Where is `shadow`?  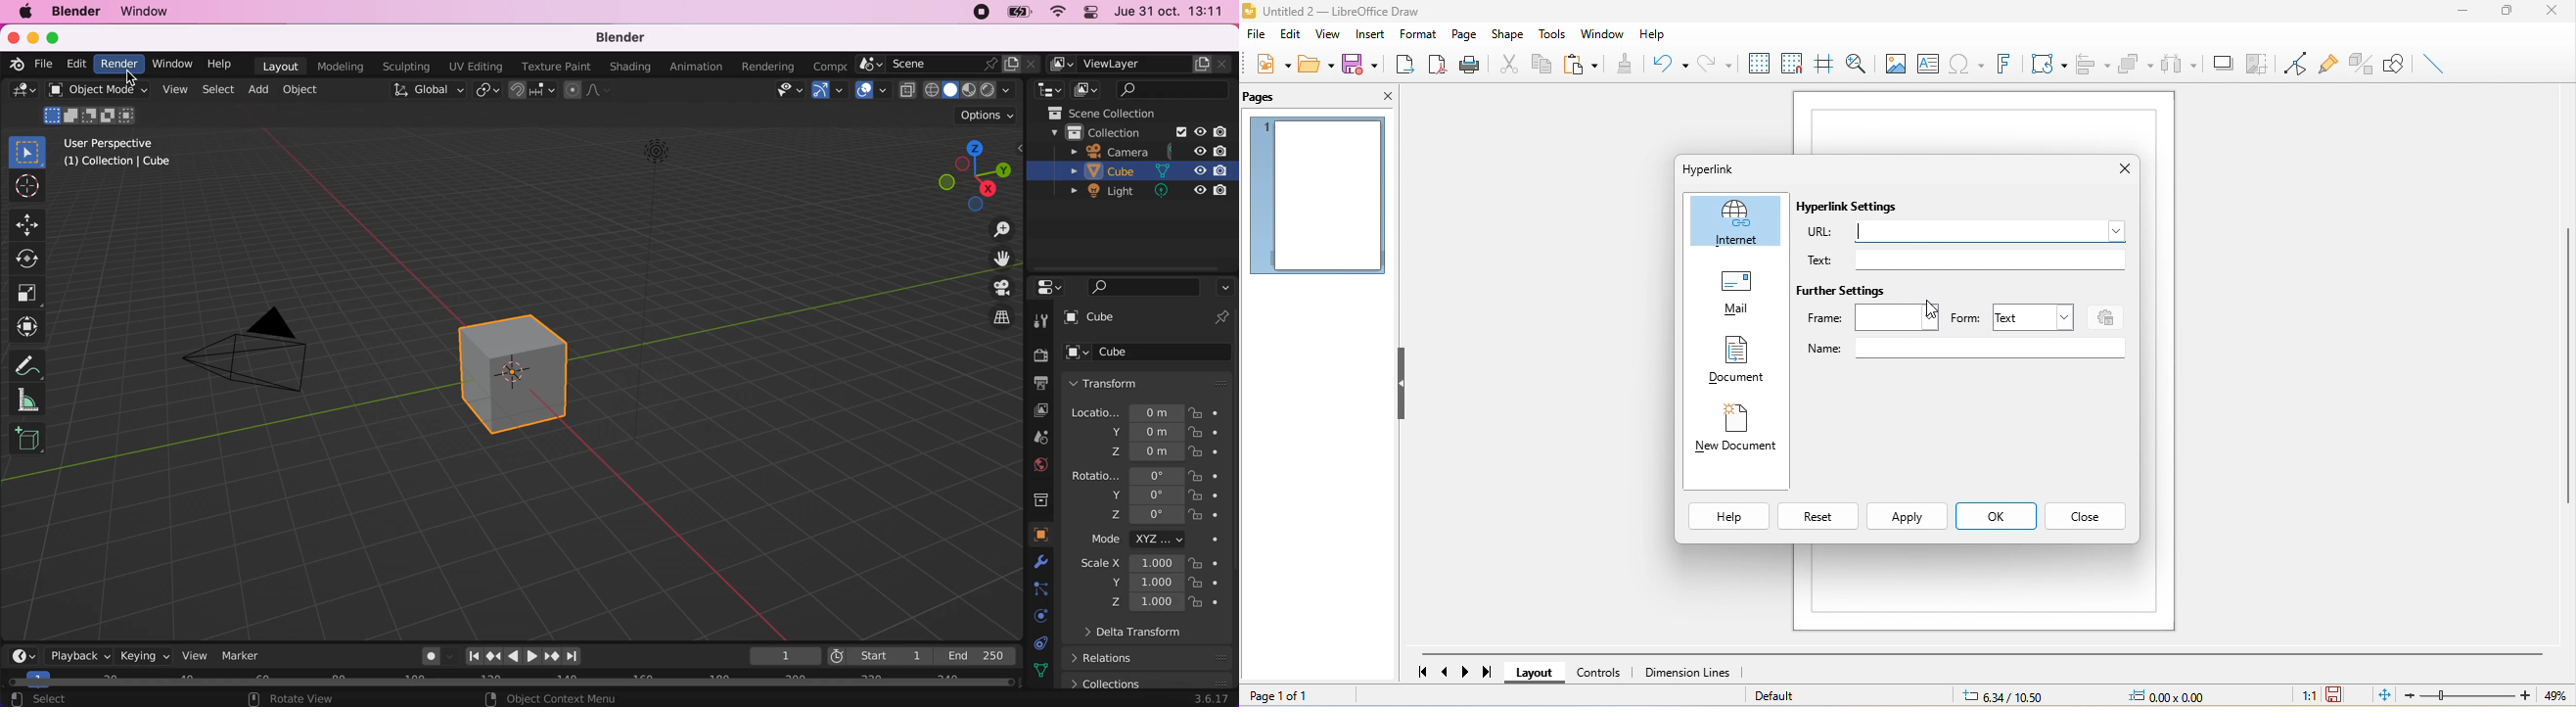 shadow is located at coordinates (2221, 62).